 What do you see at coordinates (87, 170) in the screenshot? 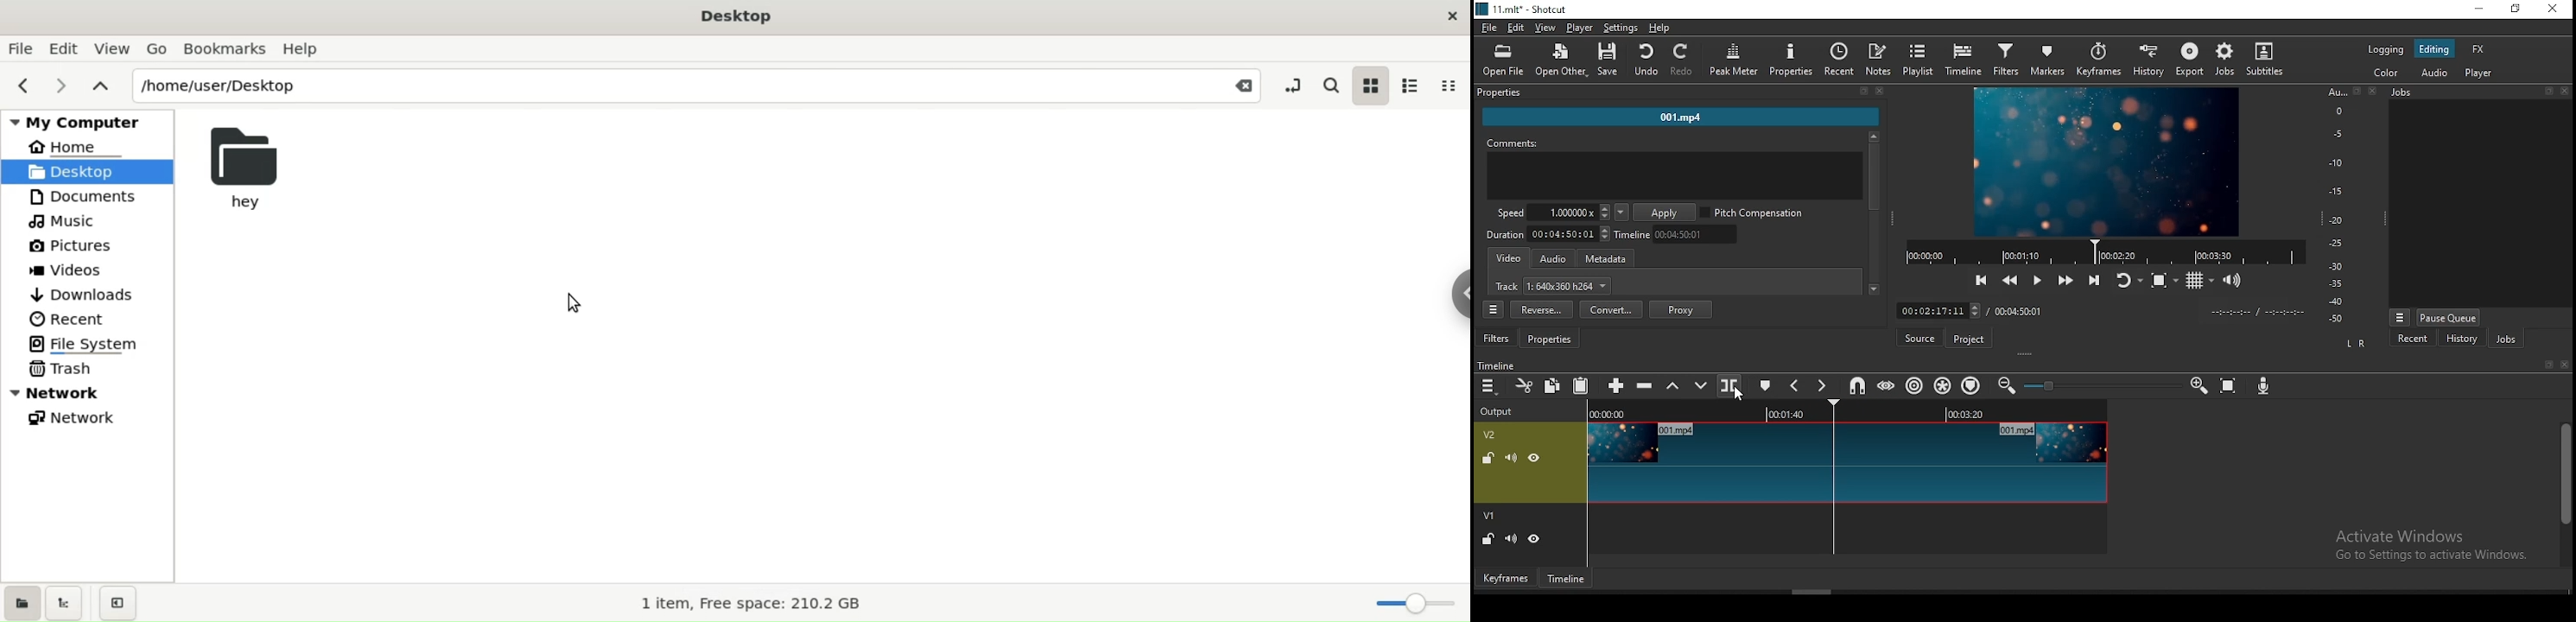
I see `desktop` at bounding box center [87, 170].